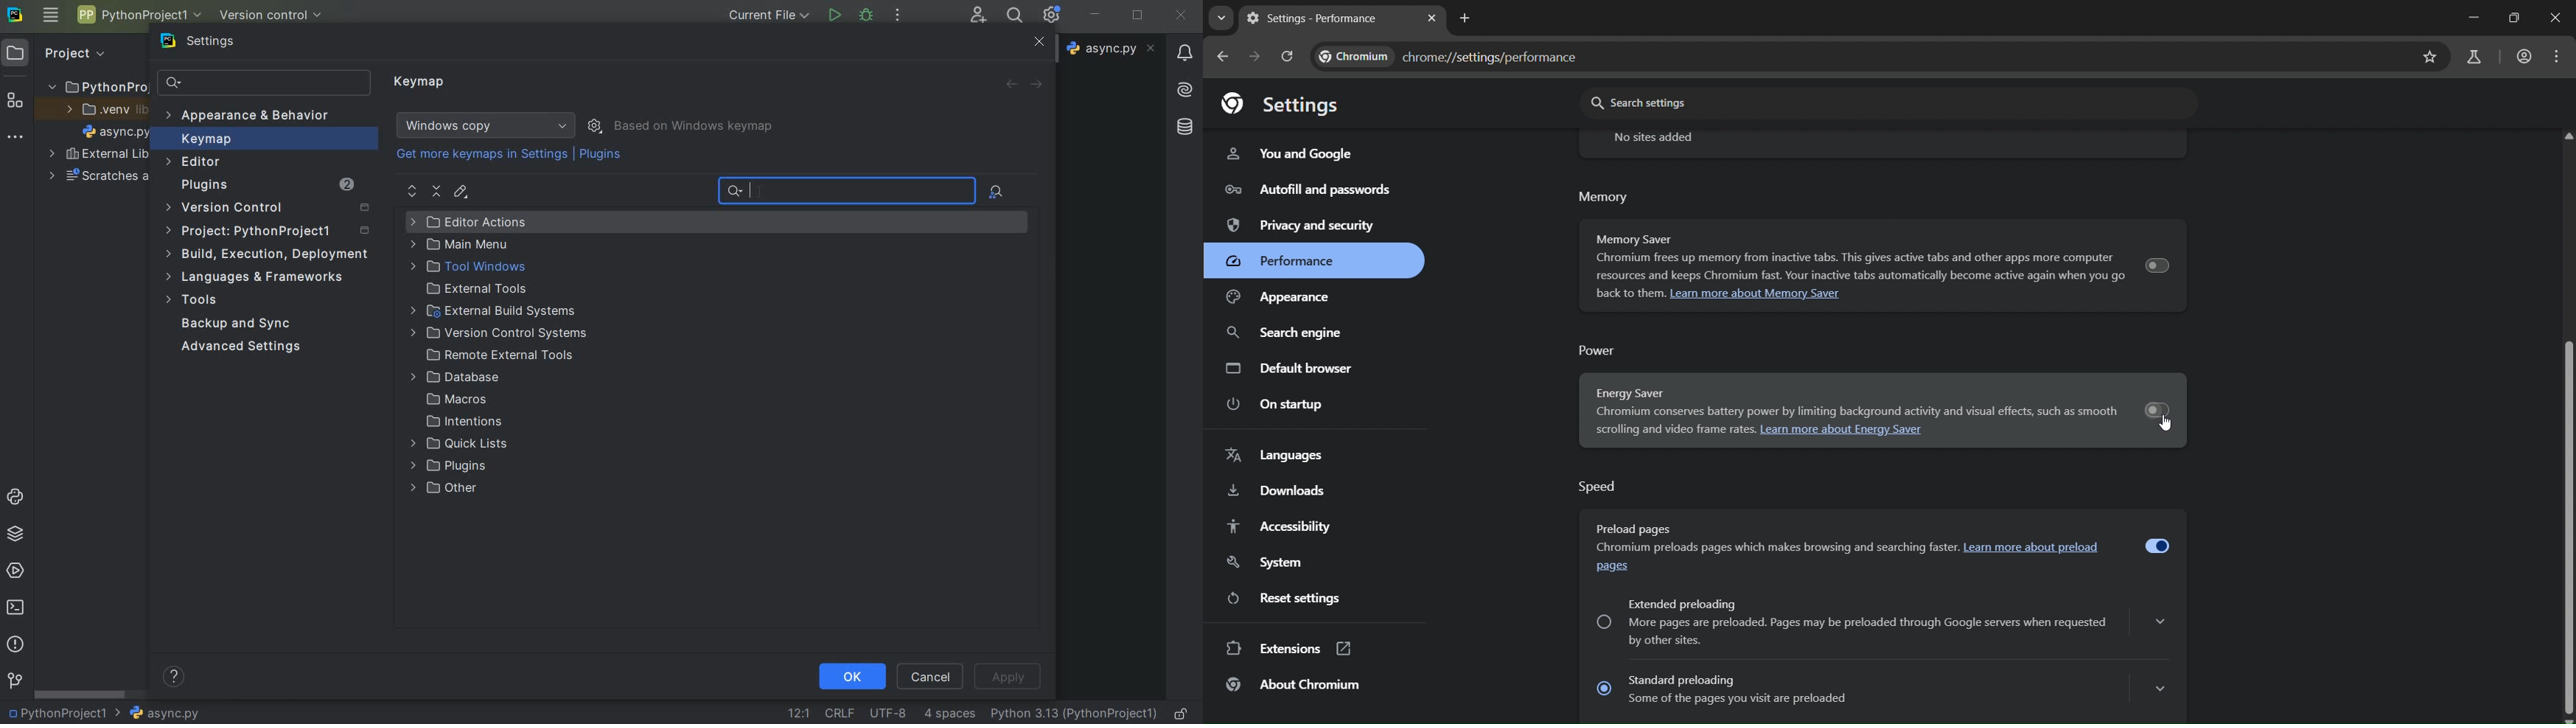 The height and width of the screenshot is (728, 2576). What do you see at coordinates (17, 570) in the screenshot?
I see `services` at bounding box center [17, 570].